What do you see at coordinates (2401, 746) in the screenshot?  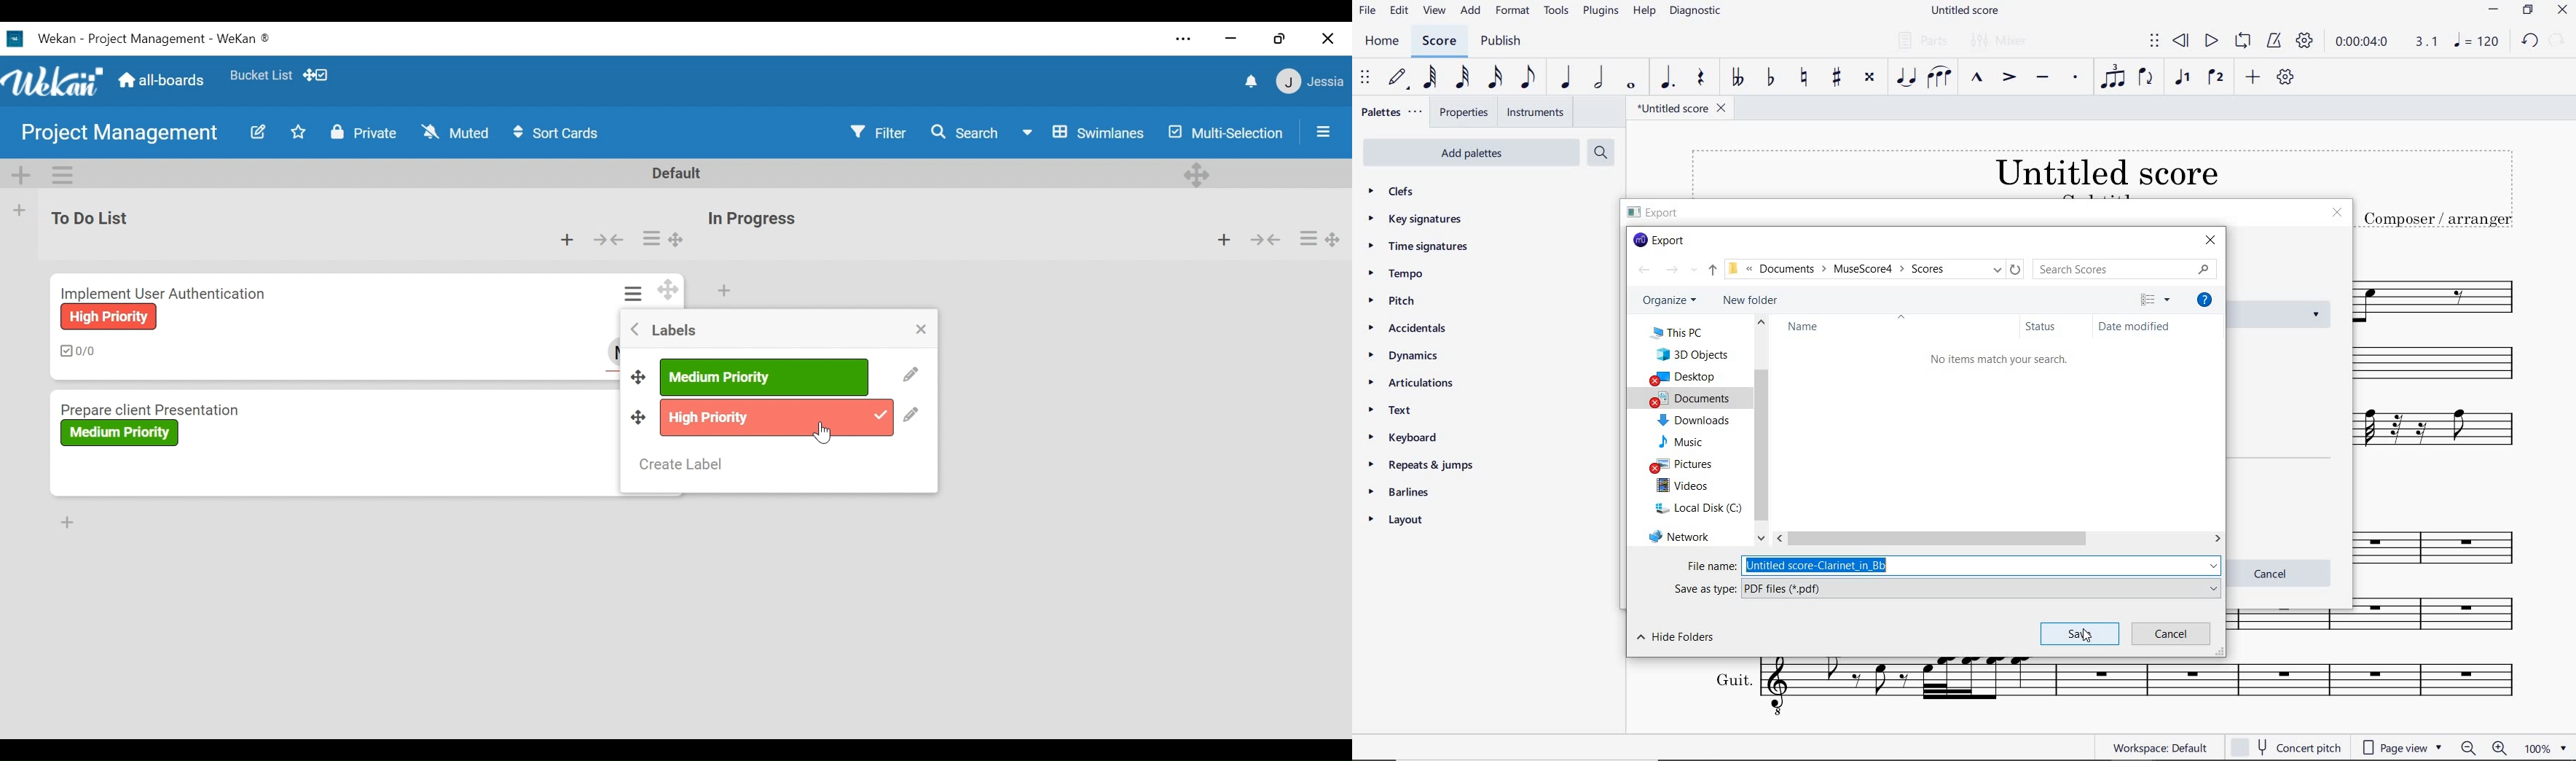 I see `page view` at bounding box center [2401, 746].